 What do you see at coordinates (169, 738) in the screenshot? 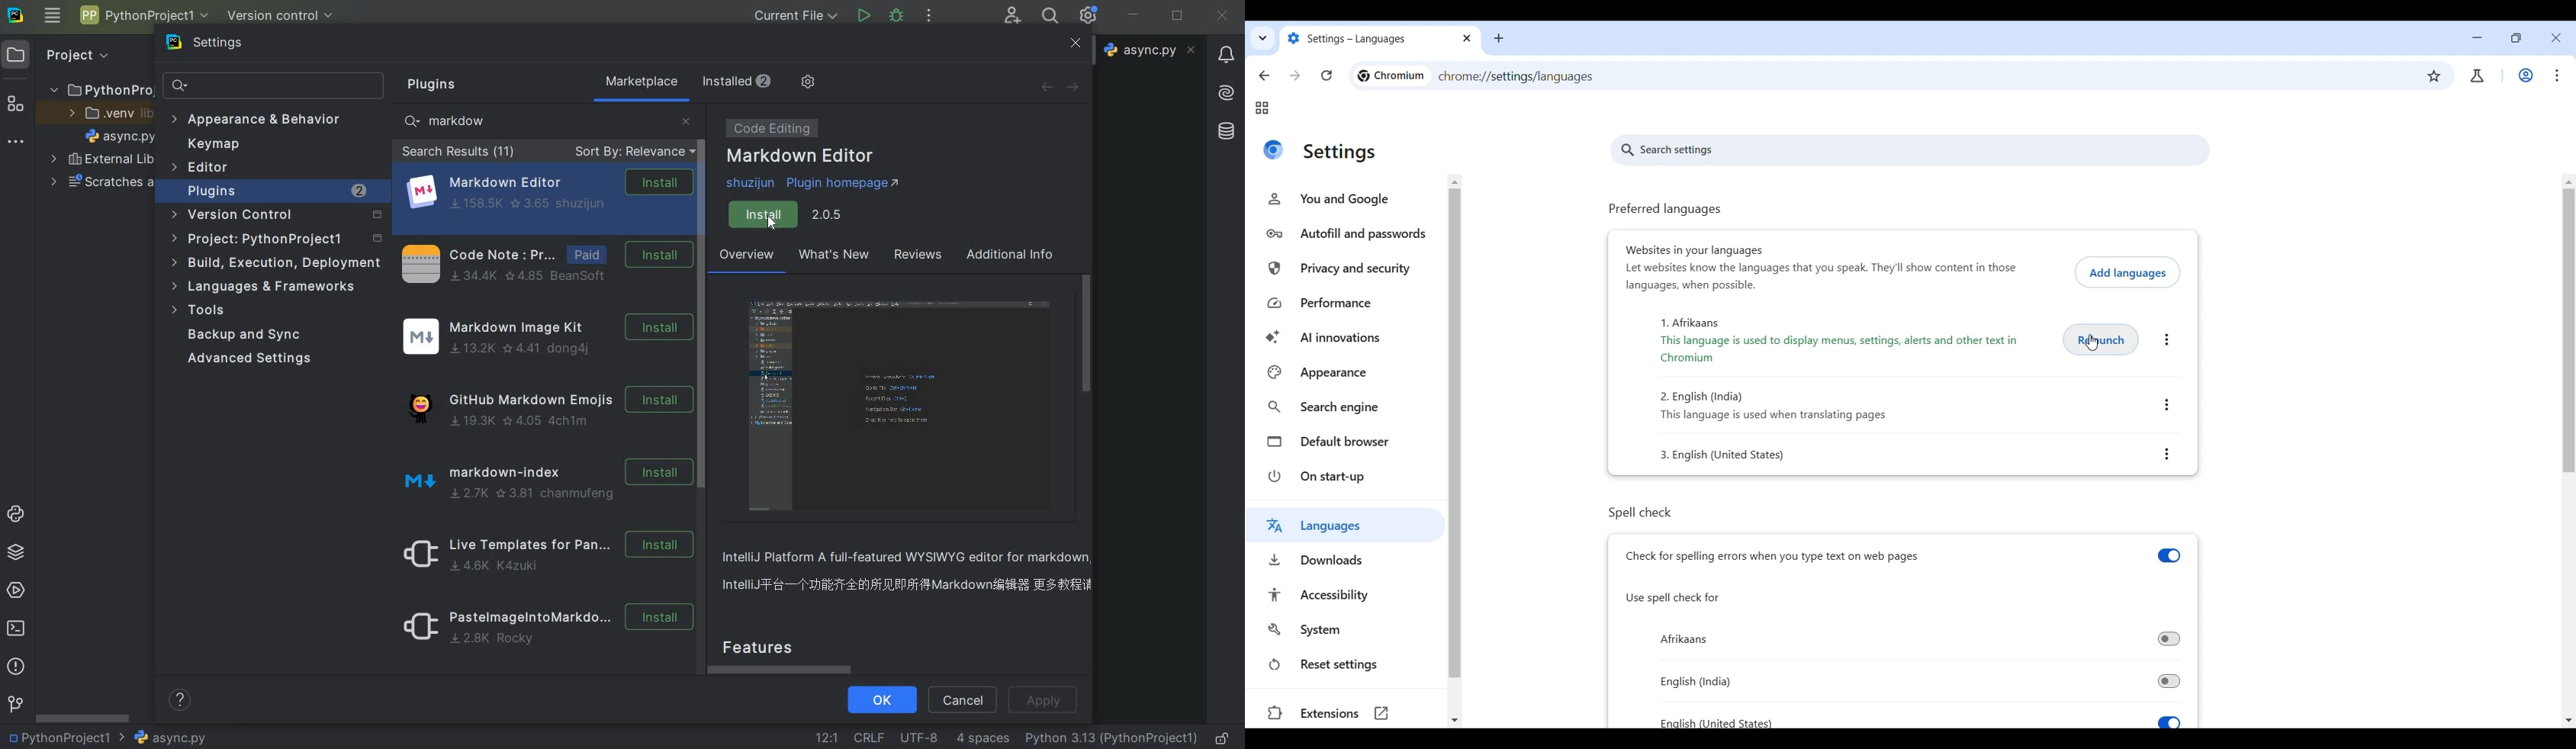
I see `file name` at bounding box center [169, 738].